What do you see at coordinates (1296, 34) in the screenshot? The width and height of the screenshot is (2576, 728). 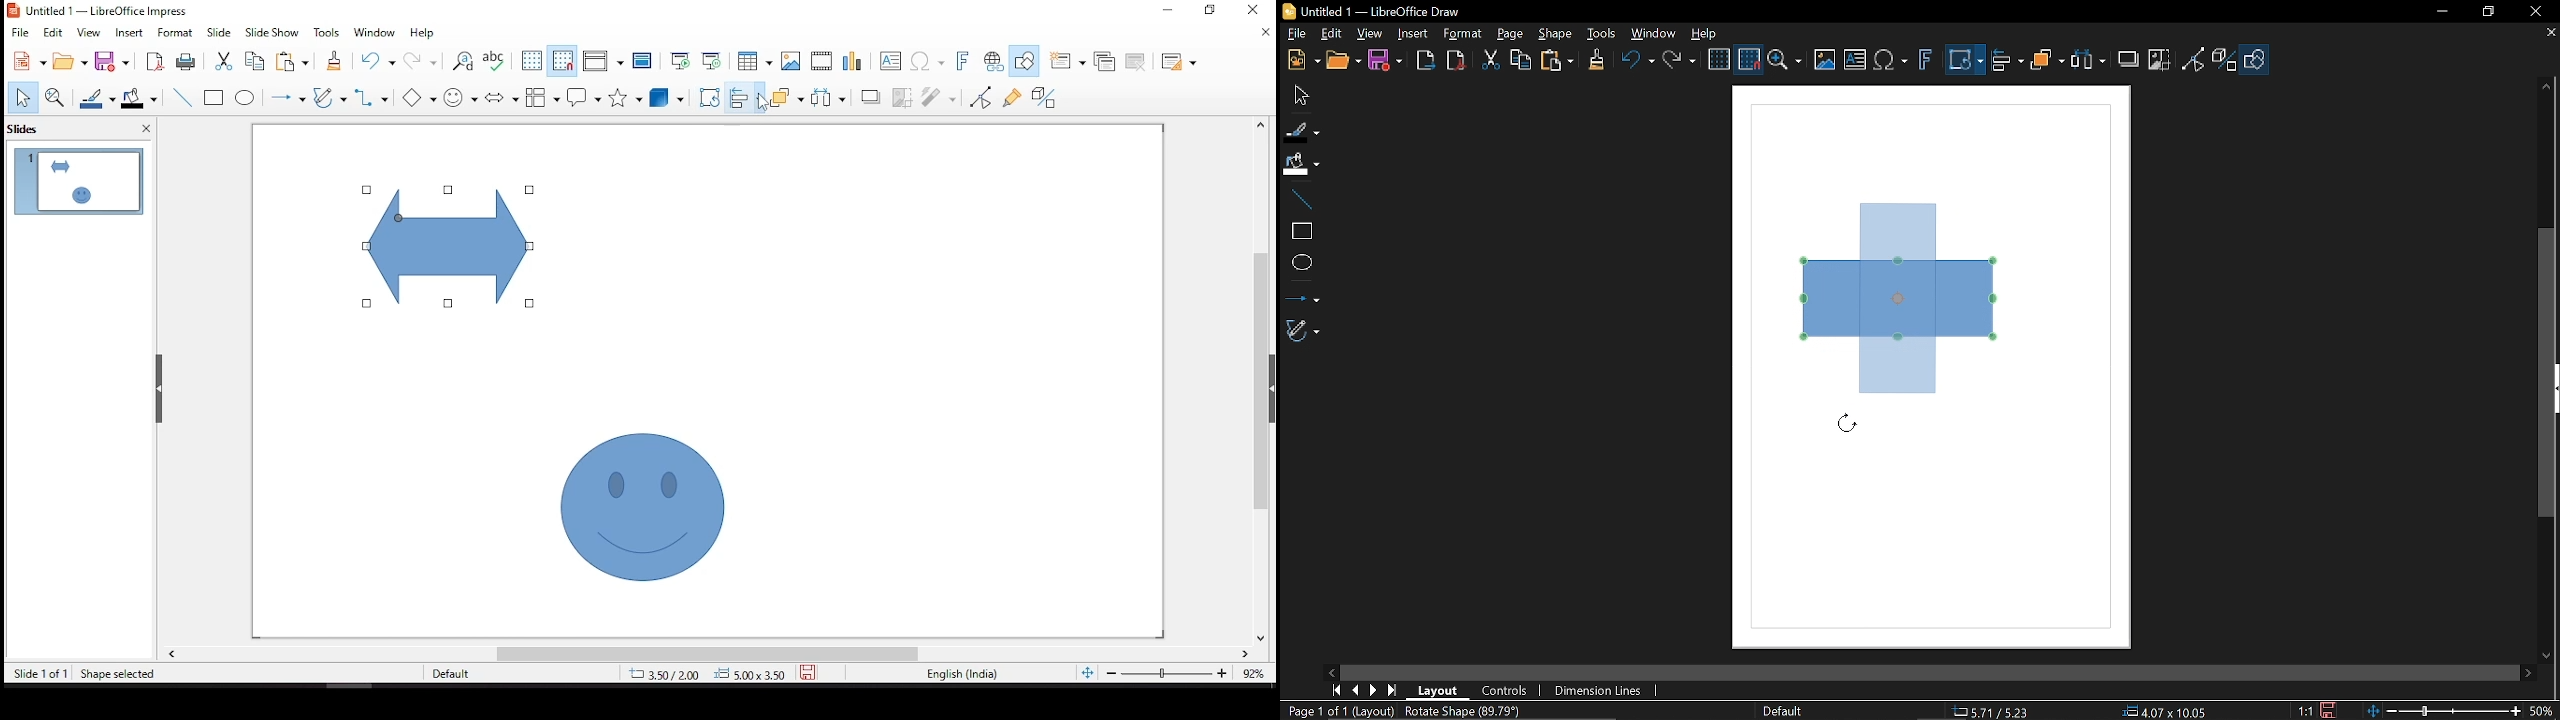 I see `File` at bounding box center [1296, 34].